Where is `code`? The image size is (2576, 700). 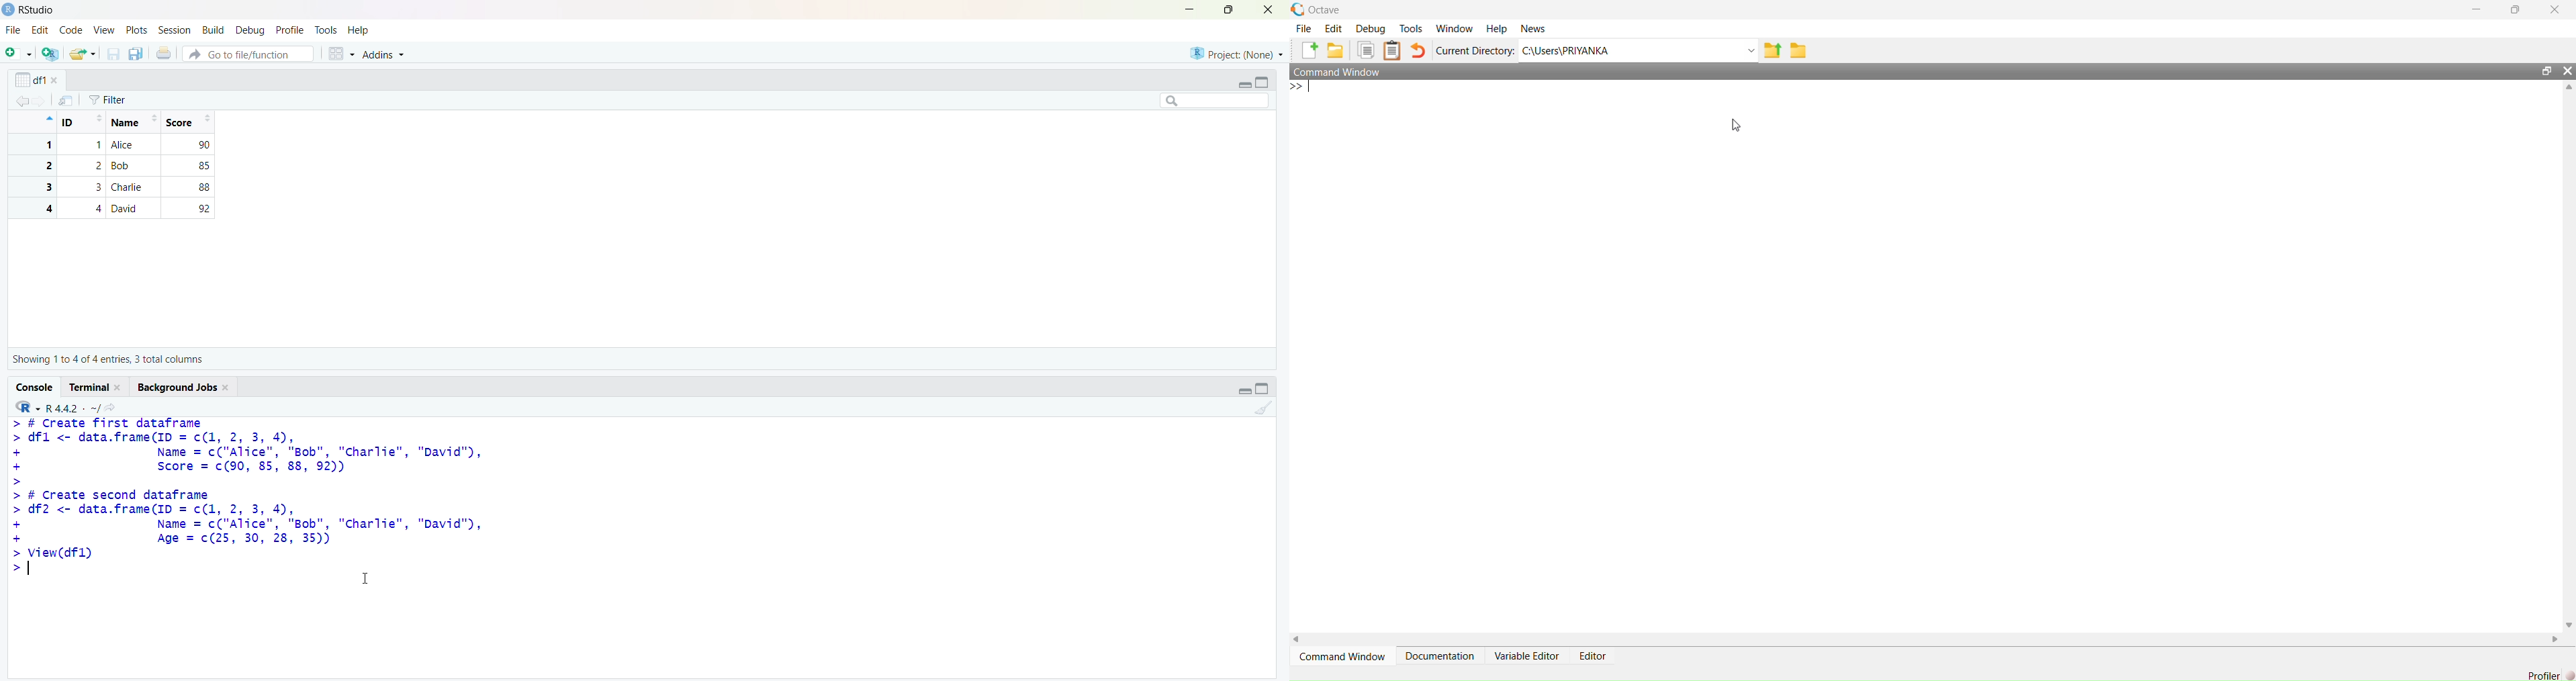
code is located at coordinates (72, 30).